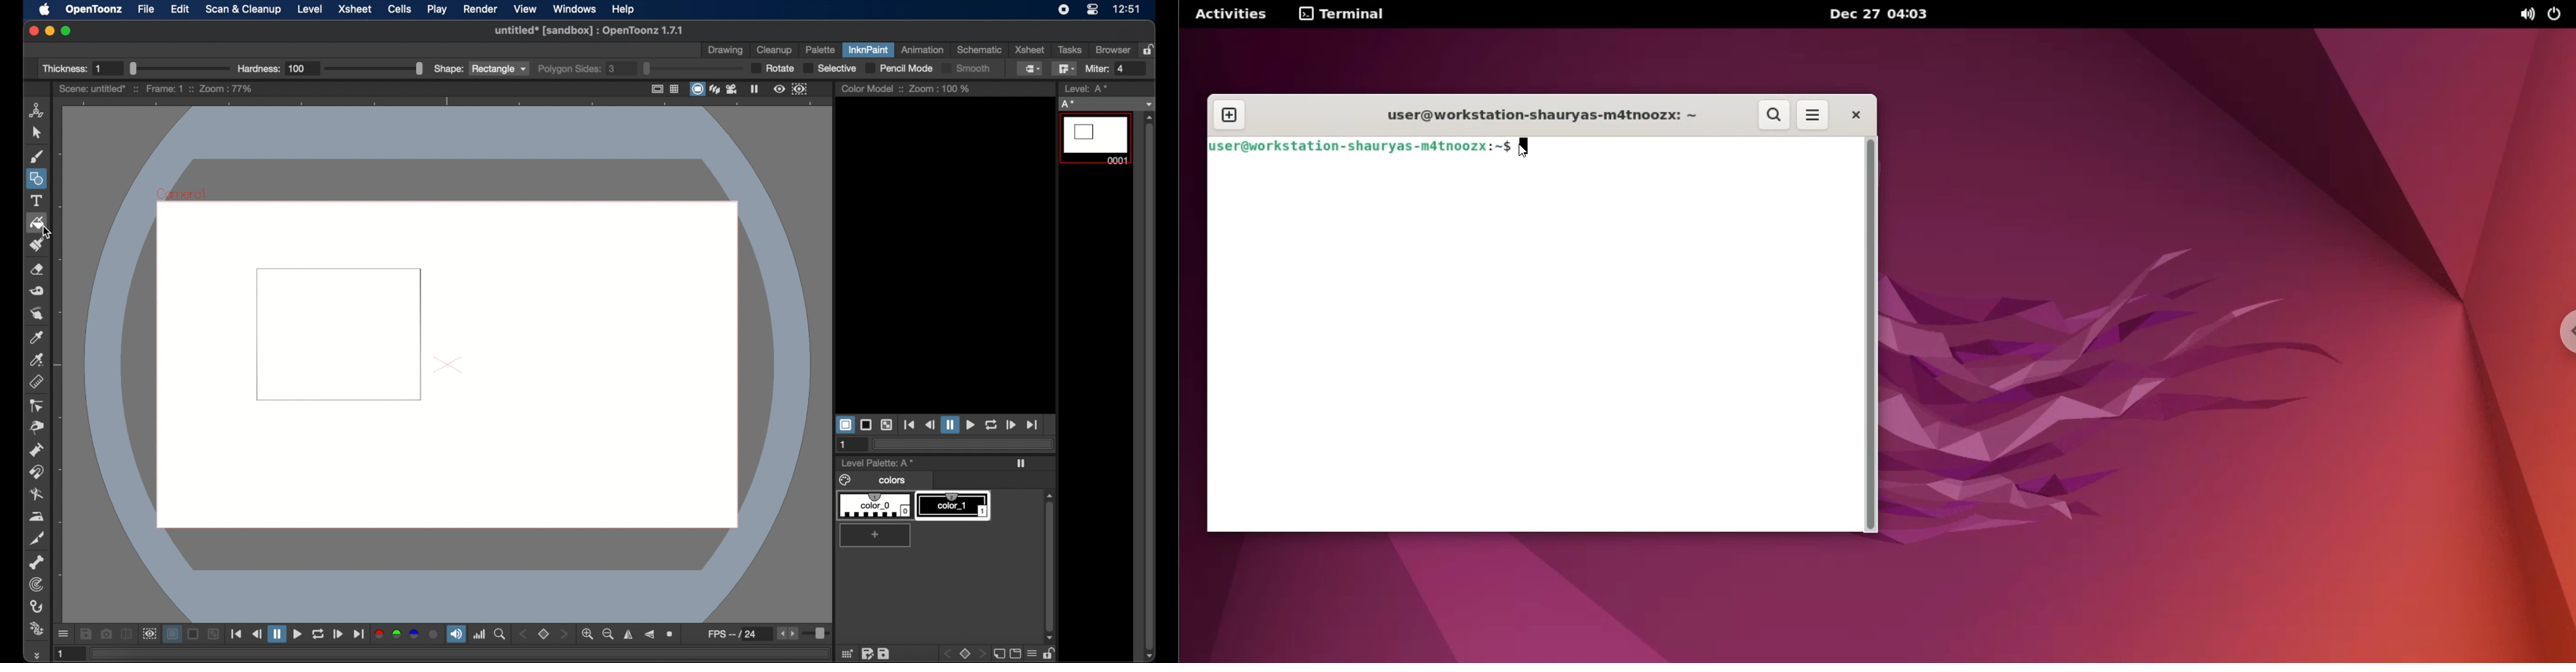 This screenshot has width=2576, height=672. I want to click on reset view, so click(671, 634).